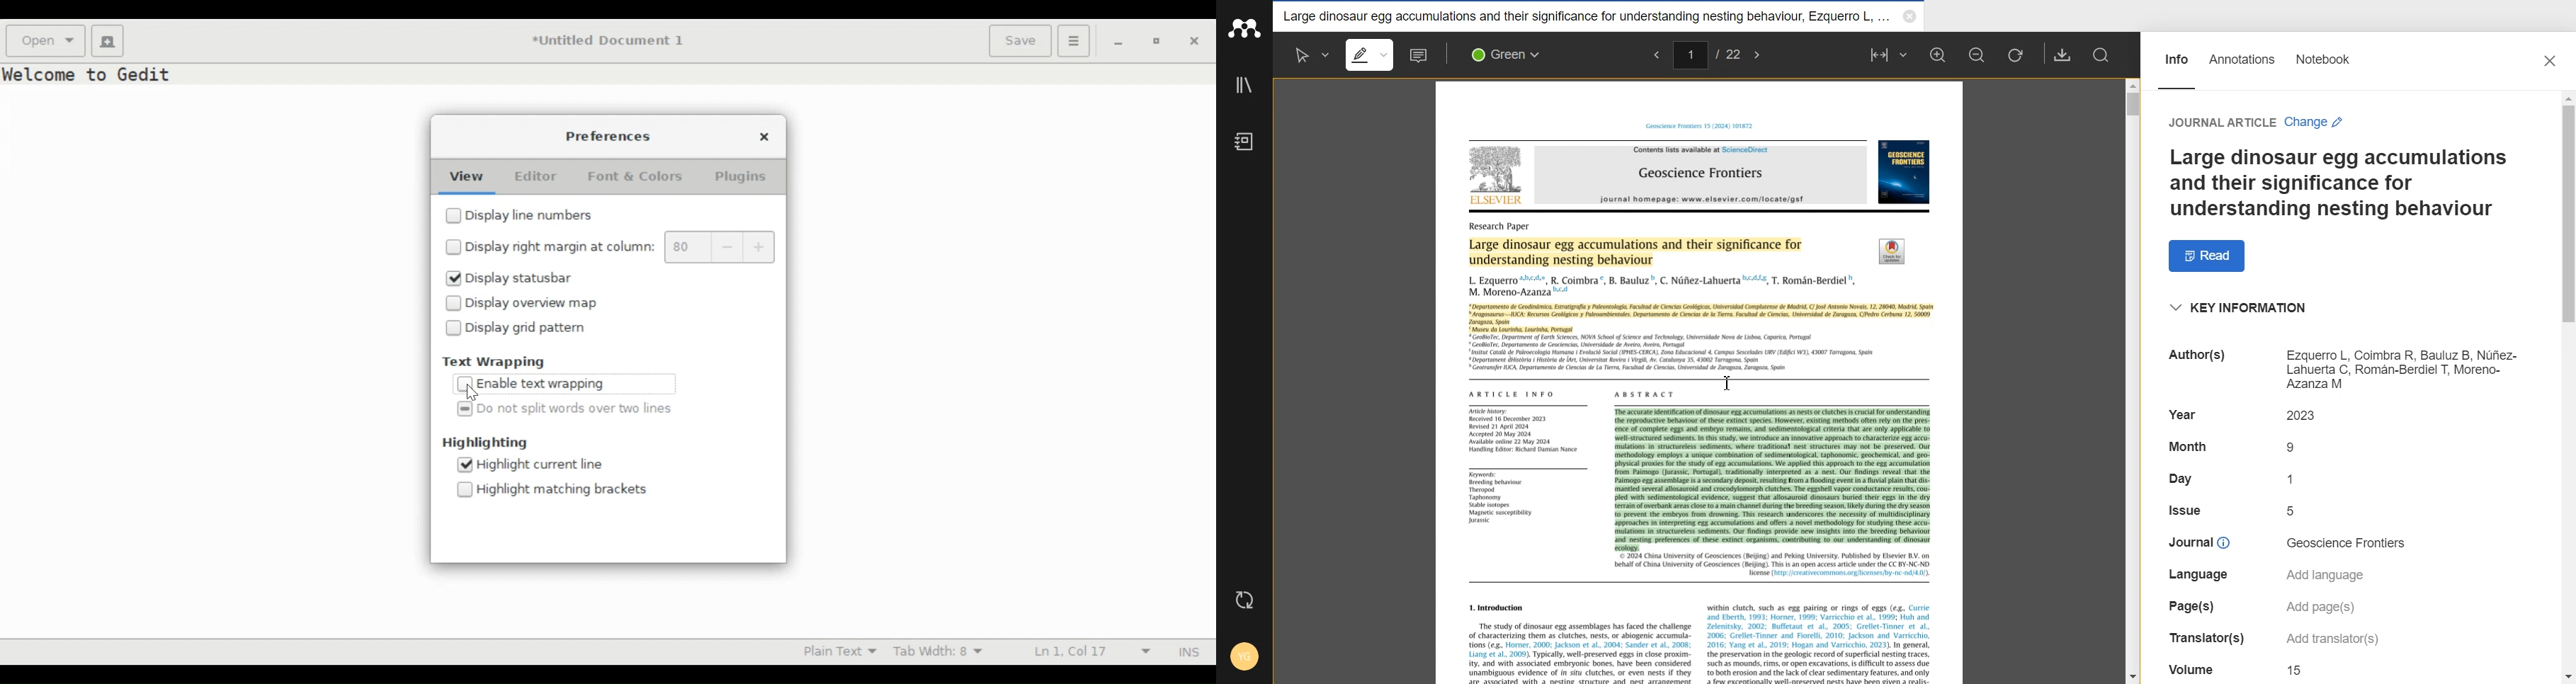 The image size is (2576, 700). Describe the element at coordinates (2242, 67) in the screenshot. I see `Annotations` at that location.